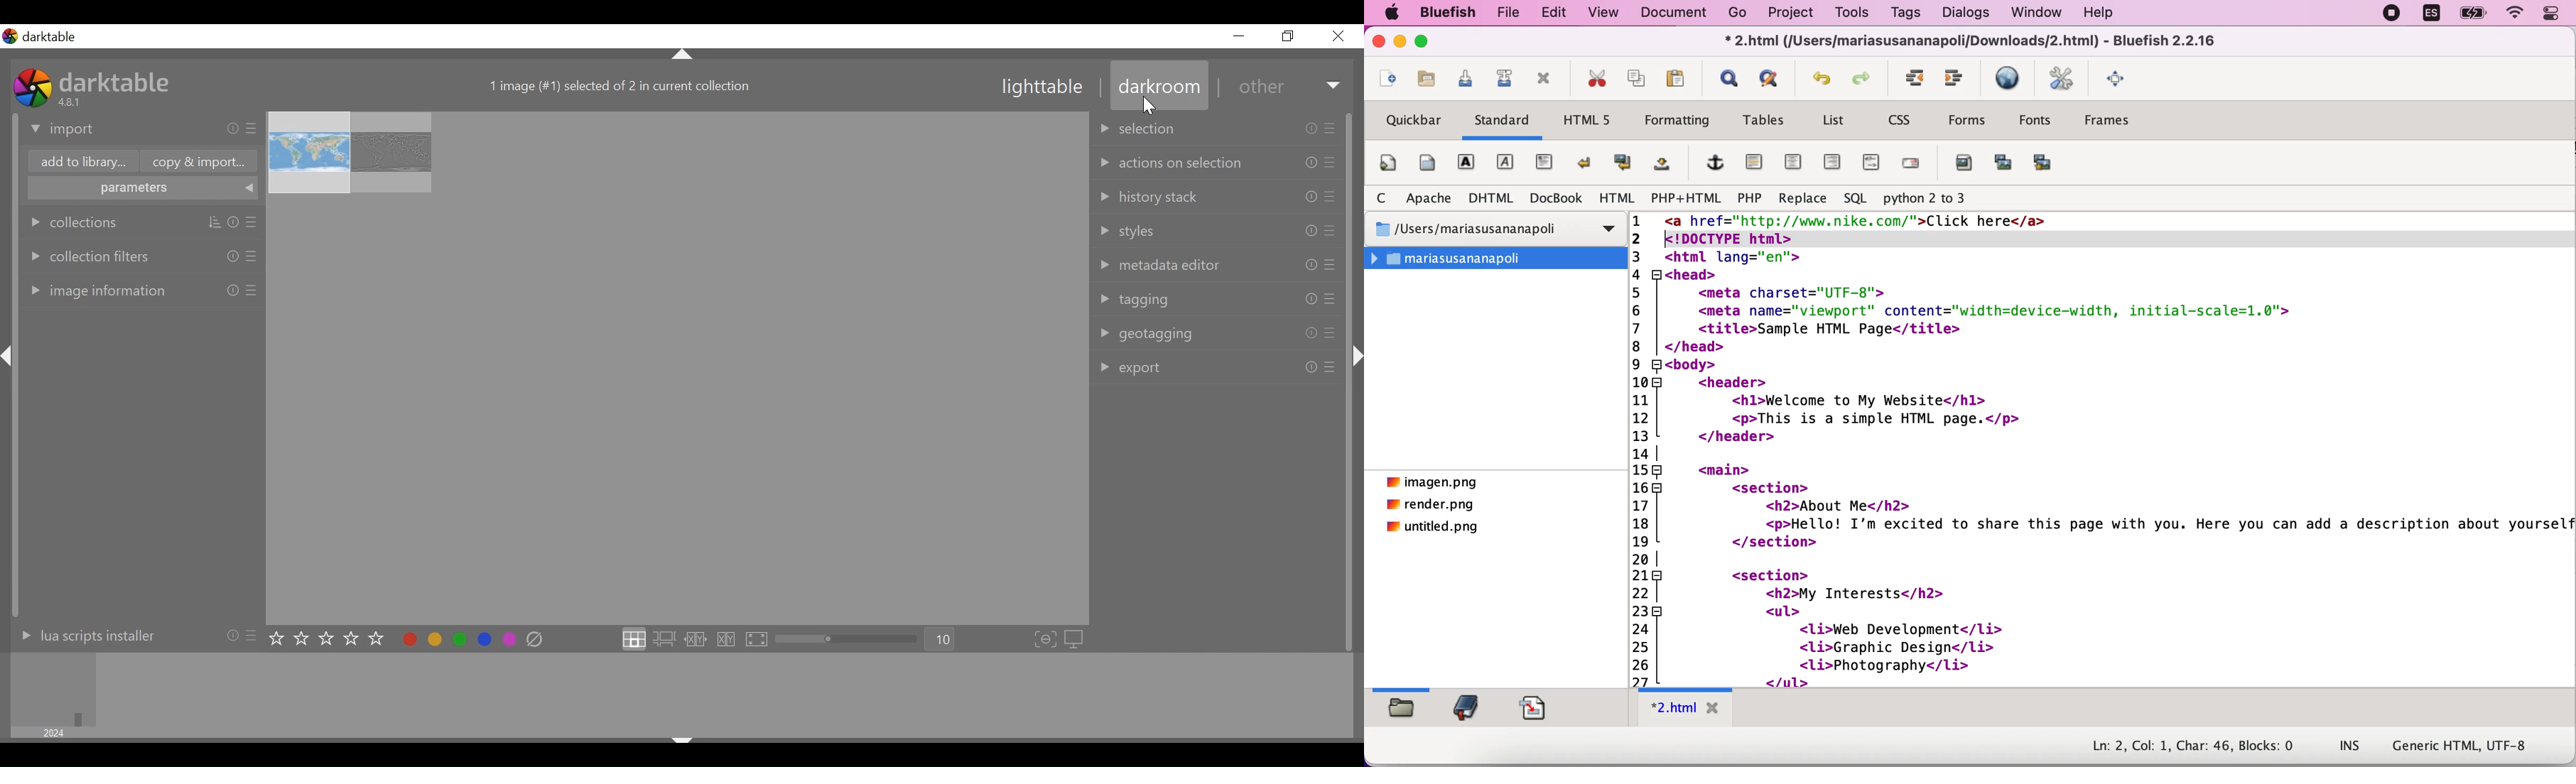 The width and height of the screenshot is (2576, 784). Describe the element at coordinates (1337, 36) in the screenshot. I see `close` at that location.